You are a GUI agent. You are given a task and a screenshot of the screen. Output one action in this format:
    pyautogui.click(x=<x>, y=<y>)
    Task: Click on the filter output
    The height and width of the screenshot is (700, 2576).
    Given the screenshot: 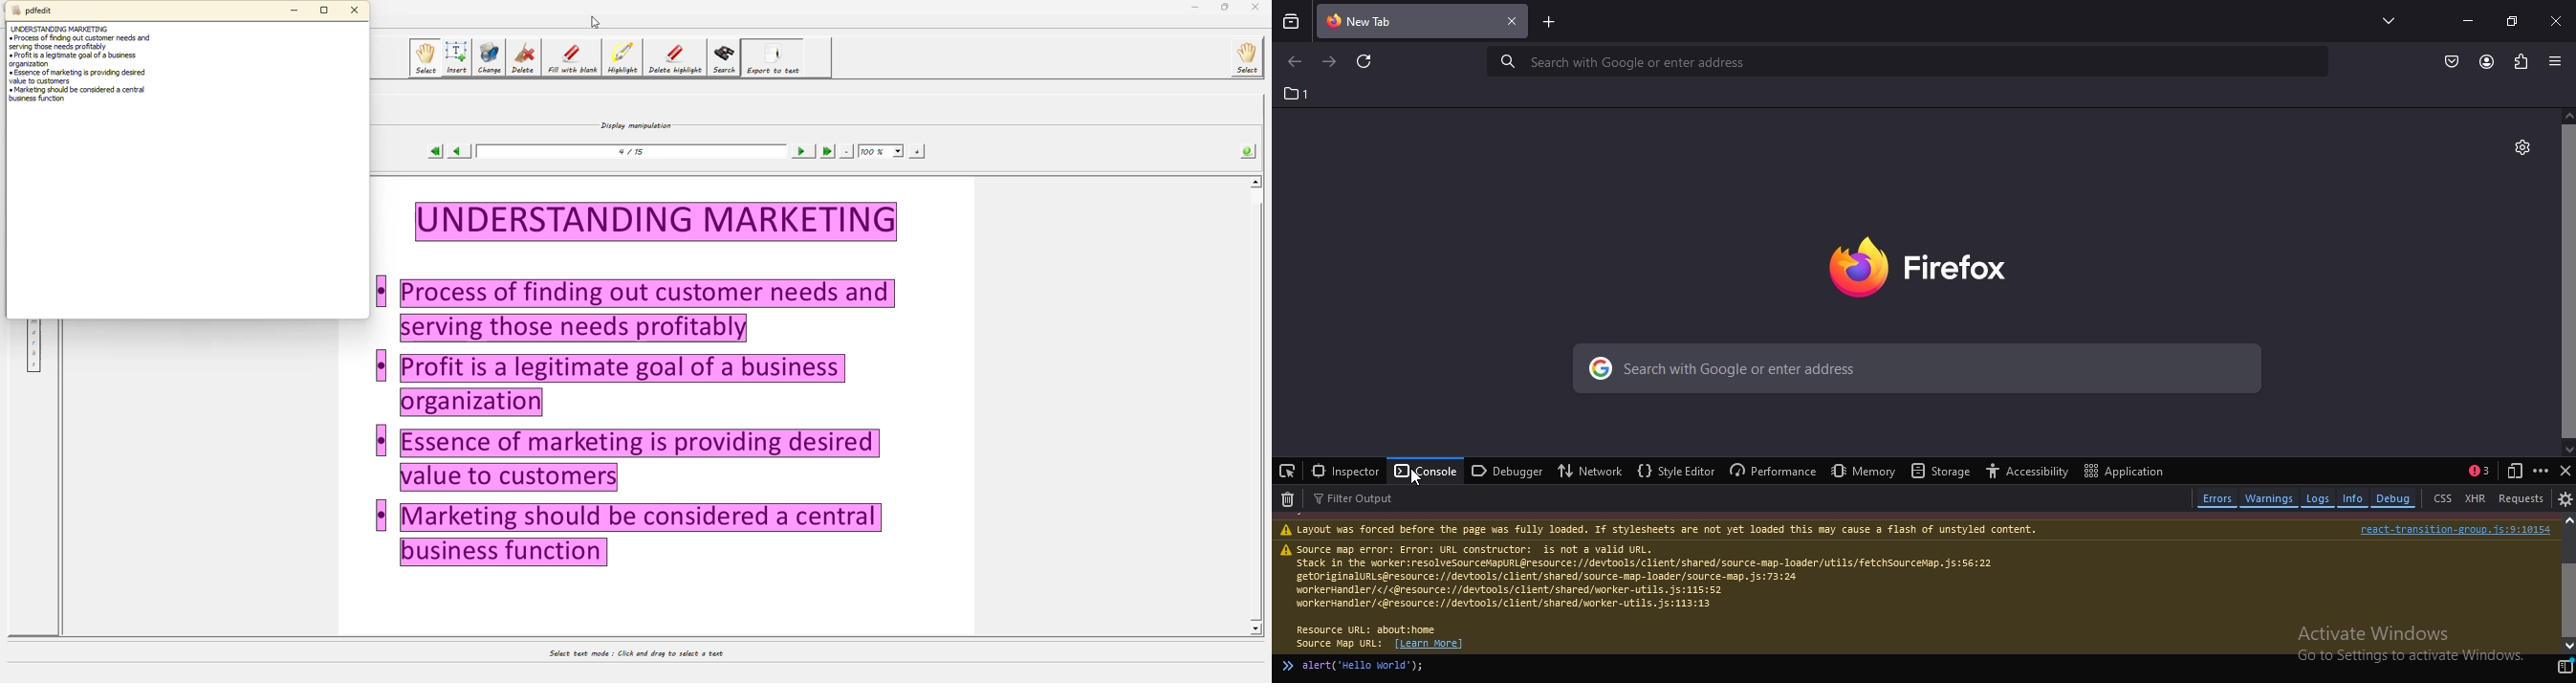 What is the action you would take?
    pyautogui.click(x=1363, y=499)
    